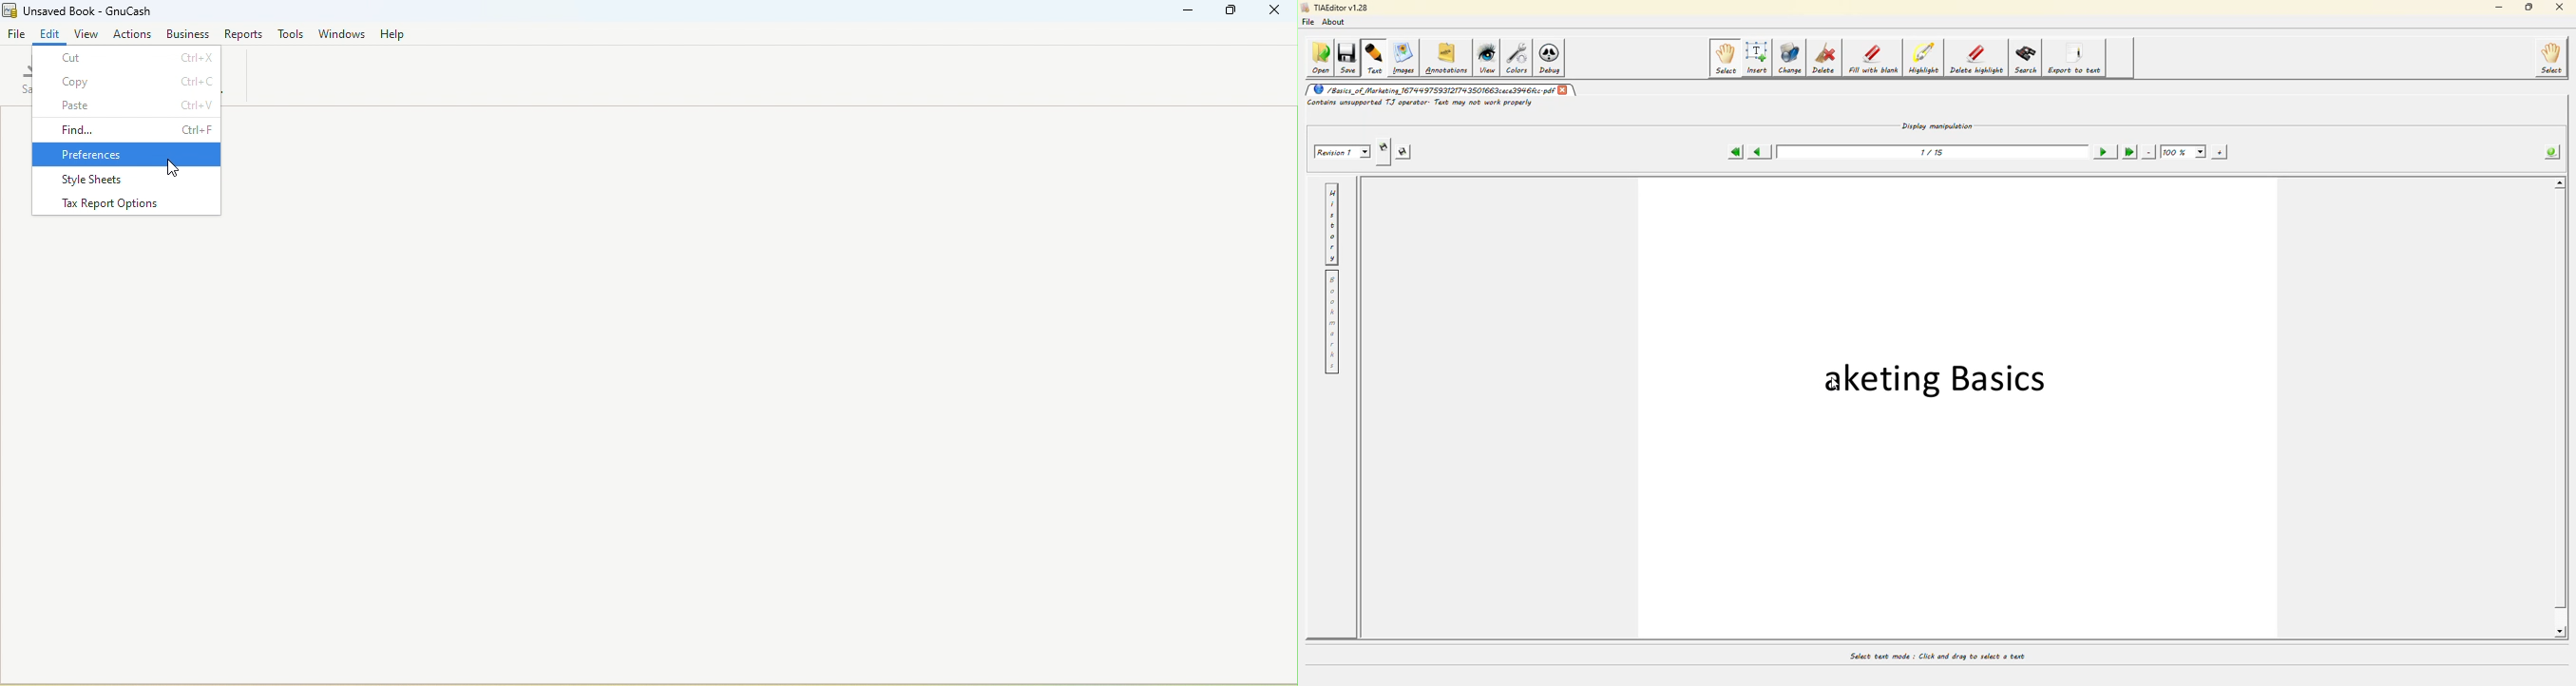  I want to click on Windows, so click(343, 33).